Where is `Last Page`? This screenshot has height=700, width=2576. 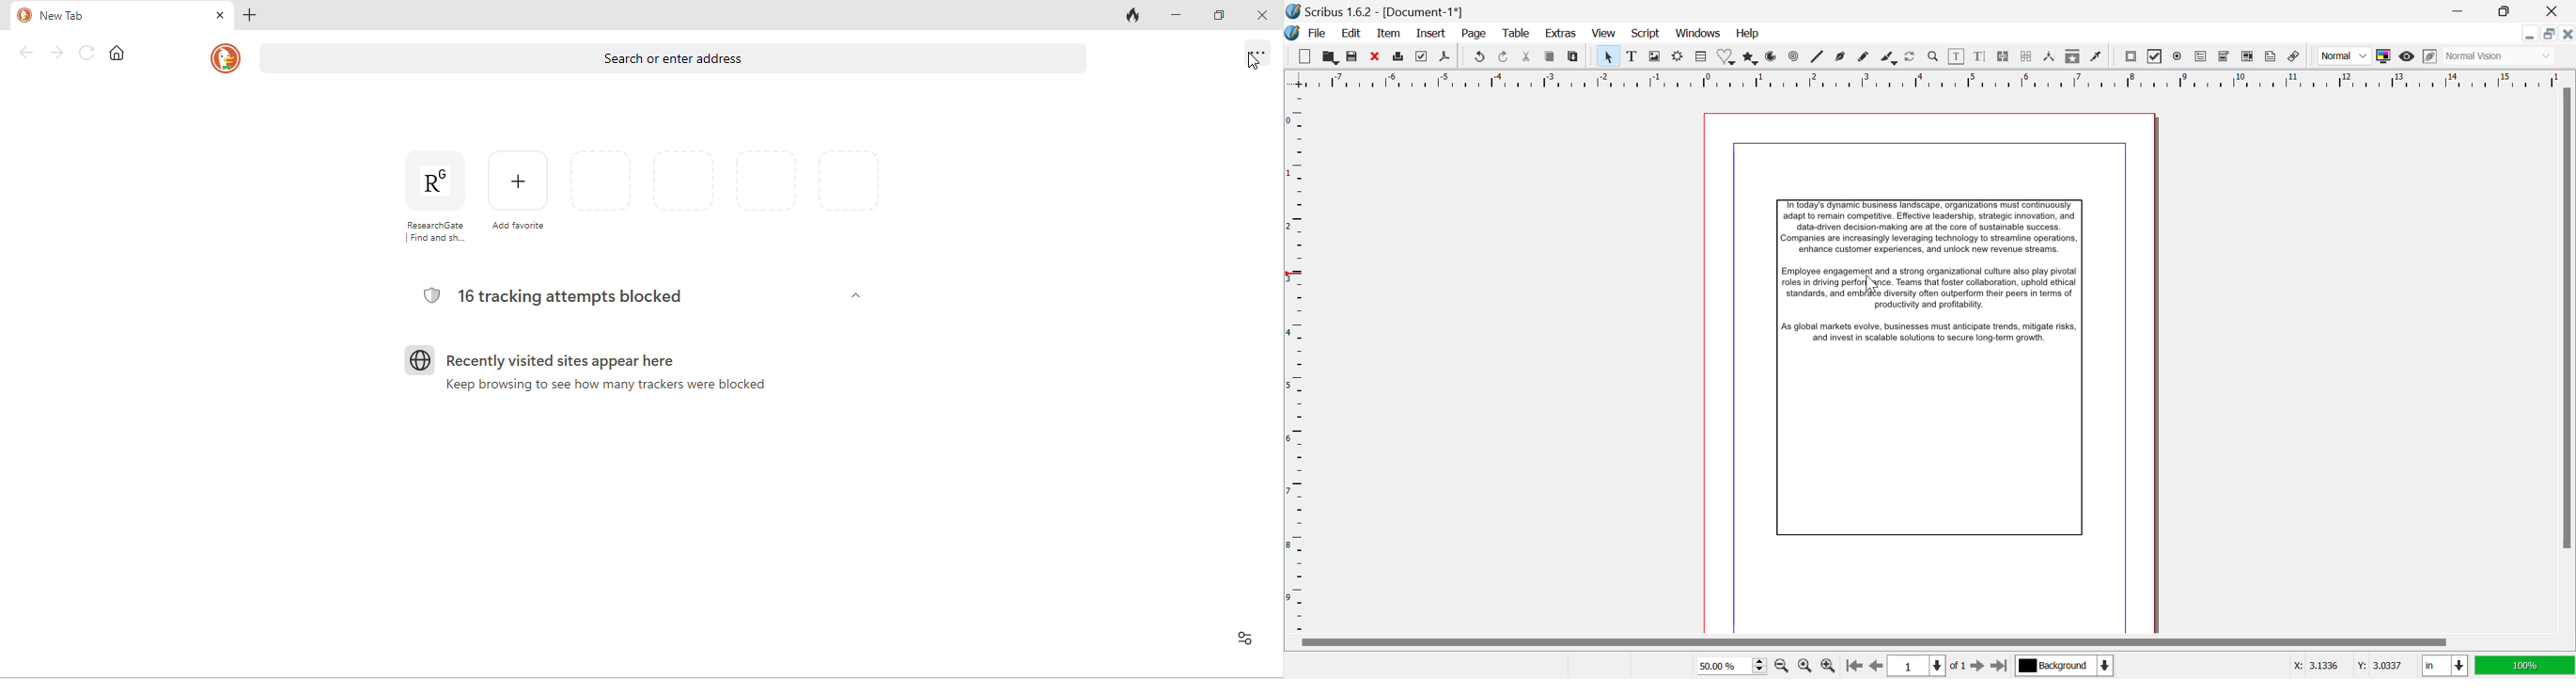 Last Page is located at coordinates (2000, 666).